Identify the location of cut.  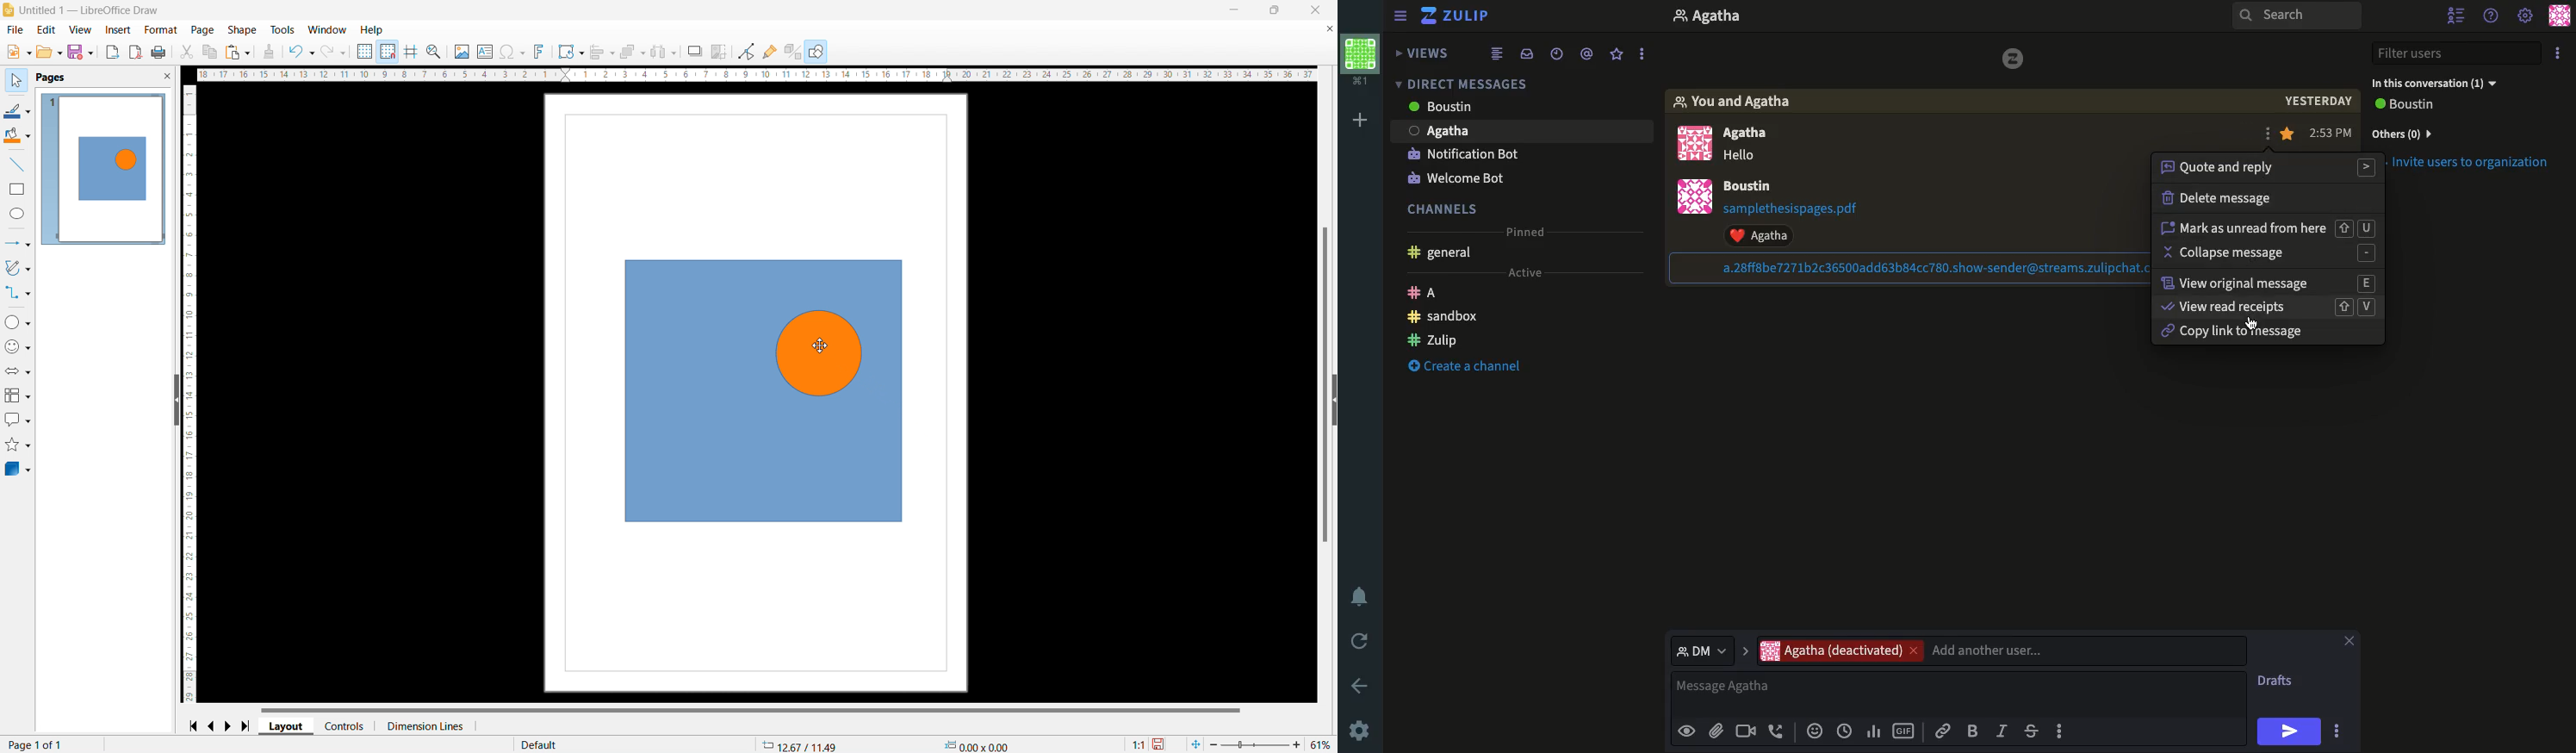
(186, 52).